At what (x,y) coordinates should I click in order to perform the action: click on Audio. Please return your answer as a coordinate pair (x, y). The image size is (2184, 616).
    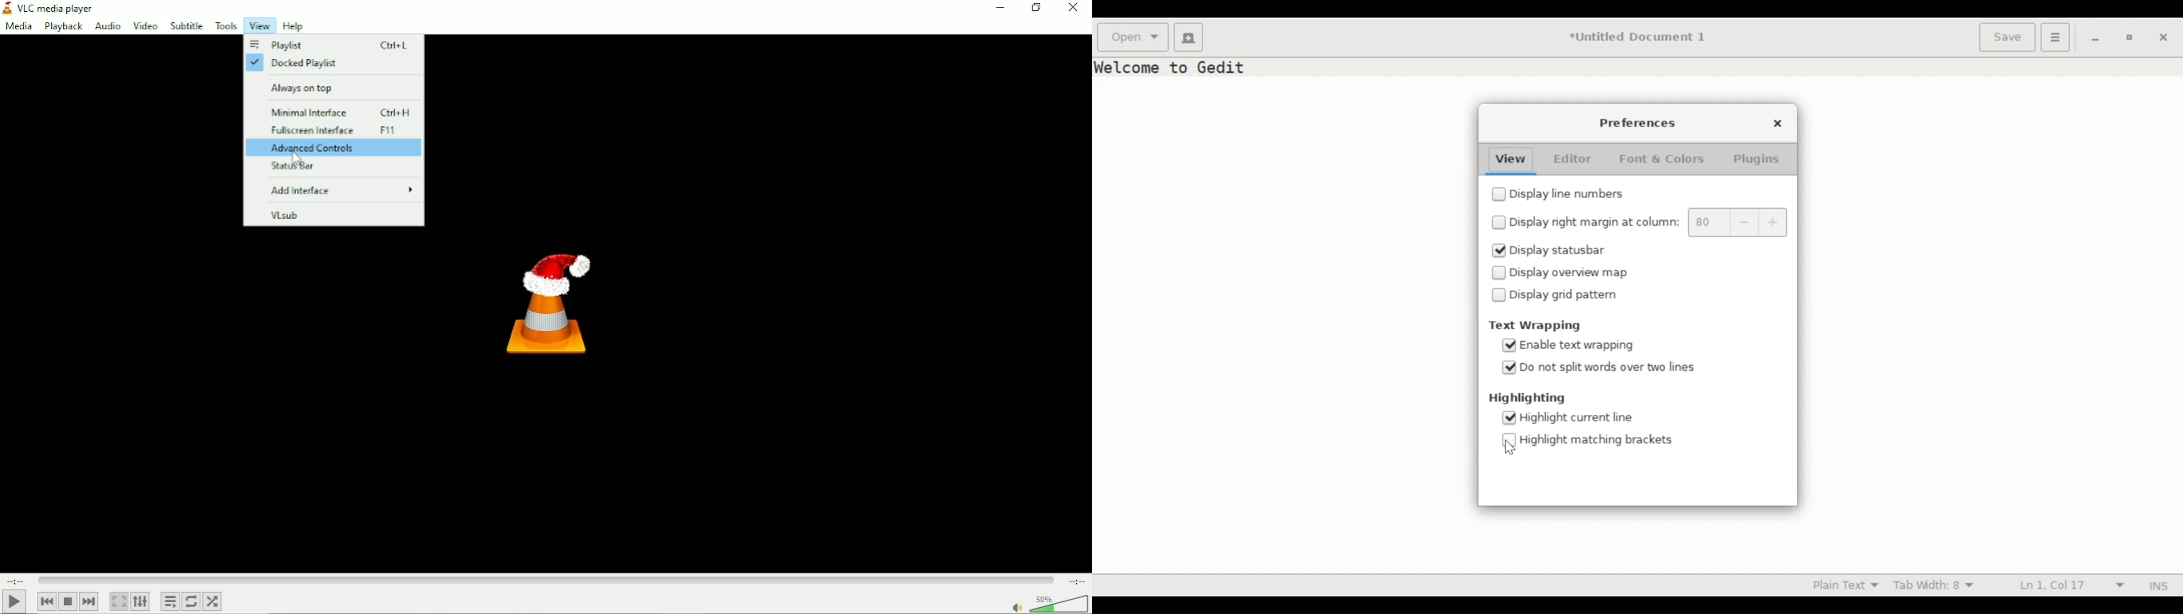
    Looking at the image, I should click on (107, 27).